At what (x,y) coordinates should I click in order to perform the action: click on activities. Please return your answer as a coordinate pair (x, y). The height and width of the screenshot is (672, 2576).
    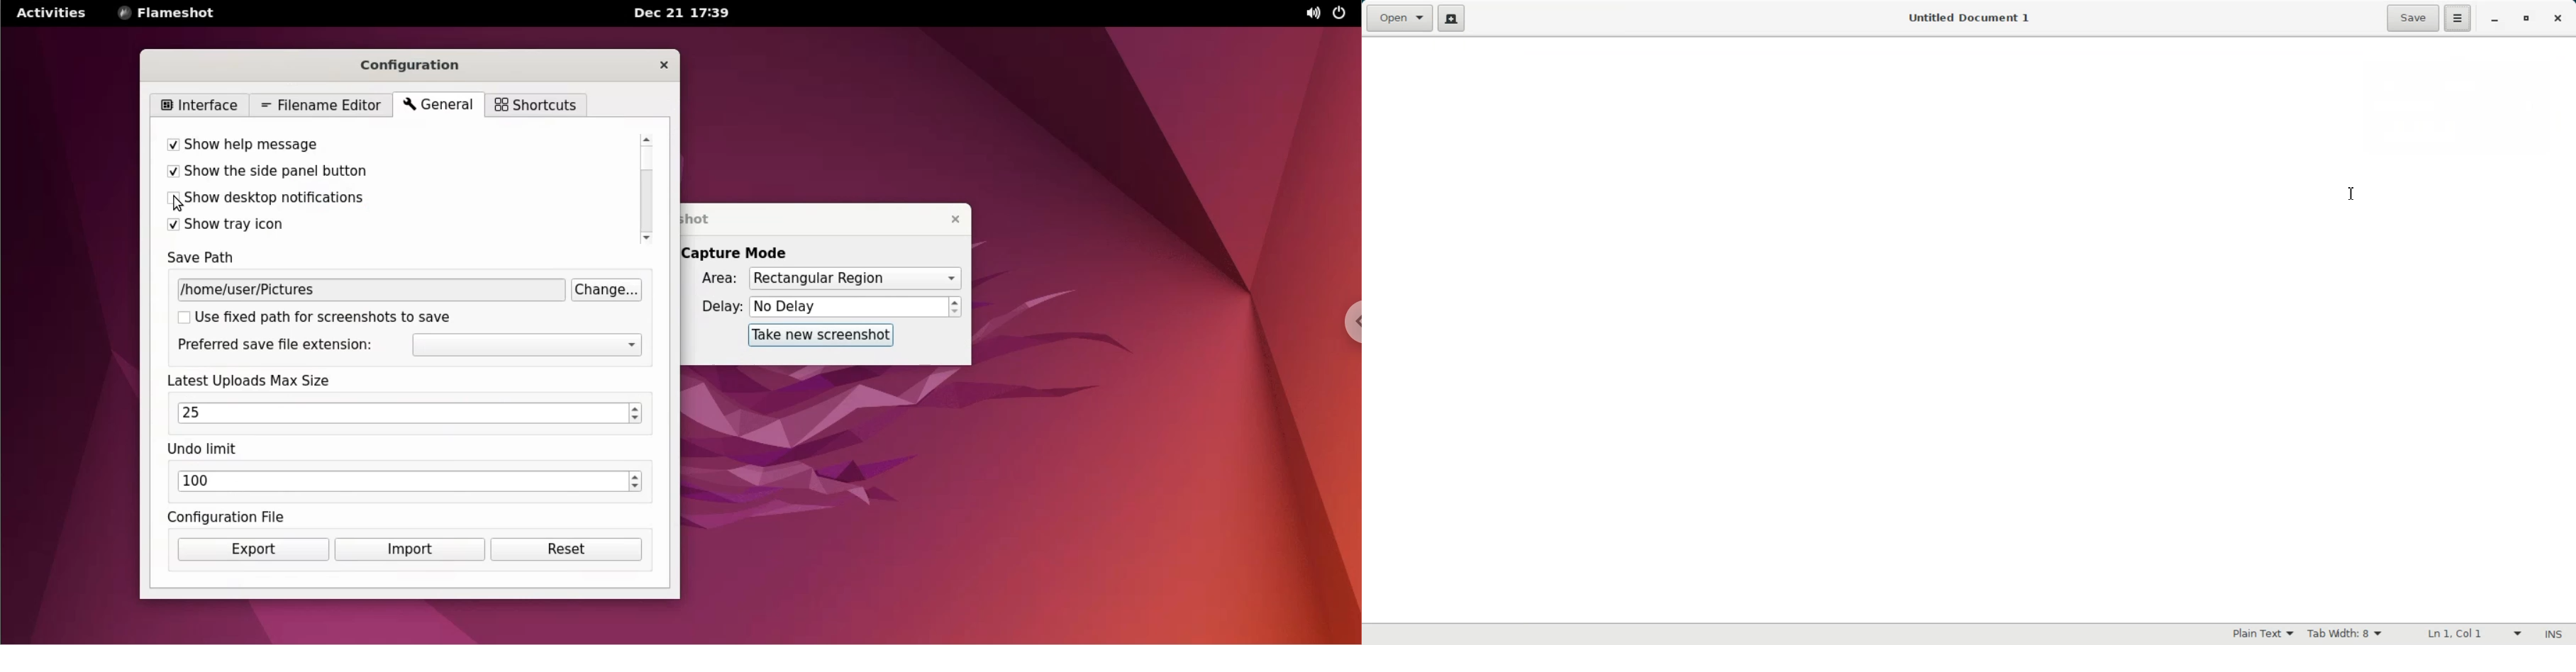
    Looking at the image, I should click on (52, 12).